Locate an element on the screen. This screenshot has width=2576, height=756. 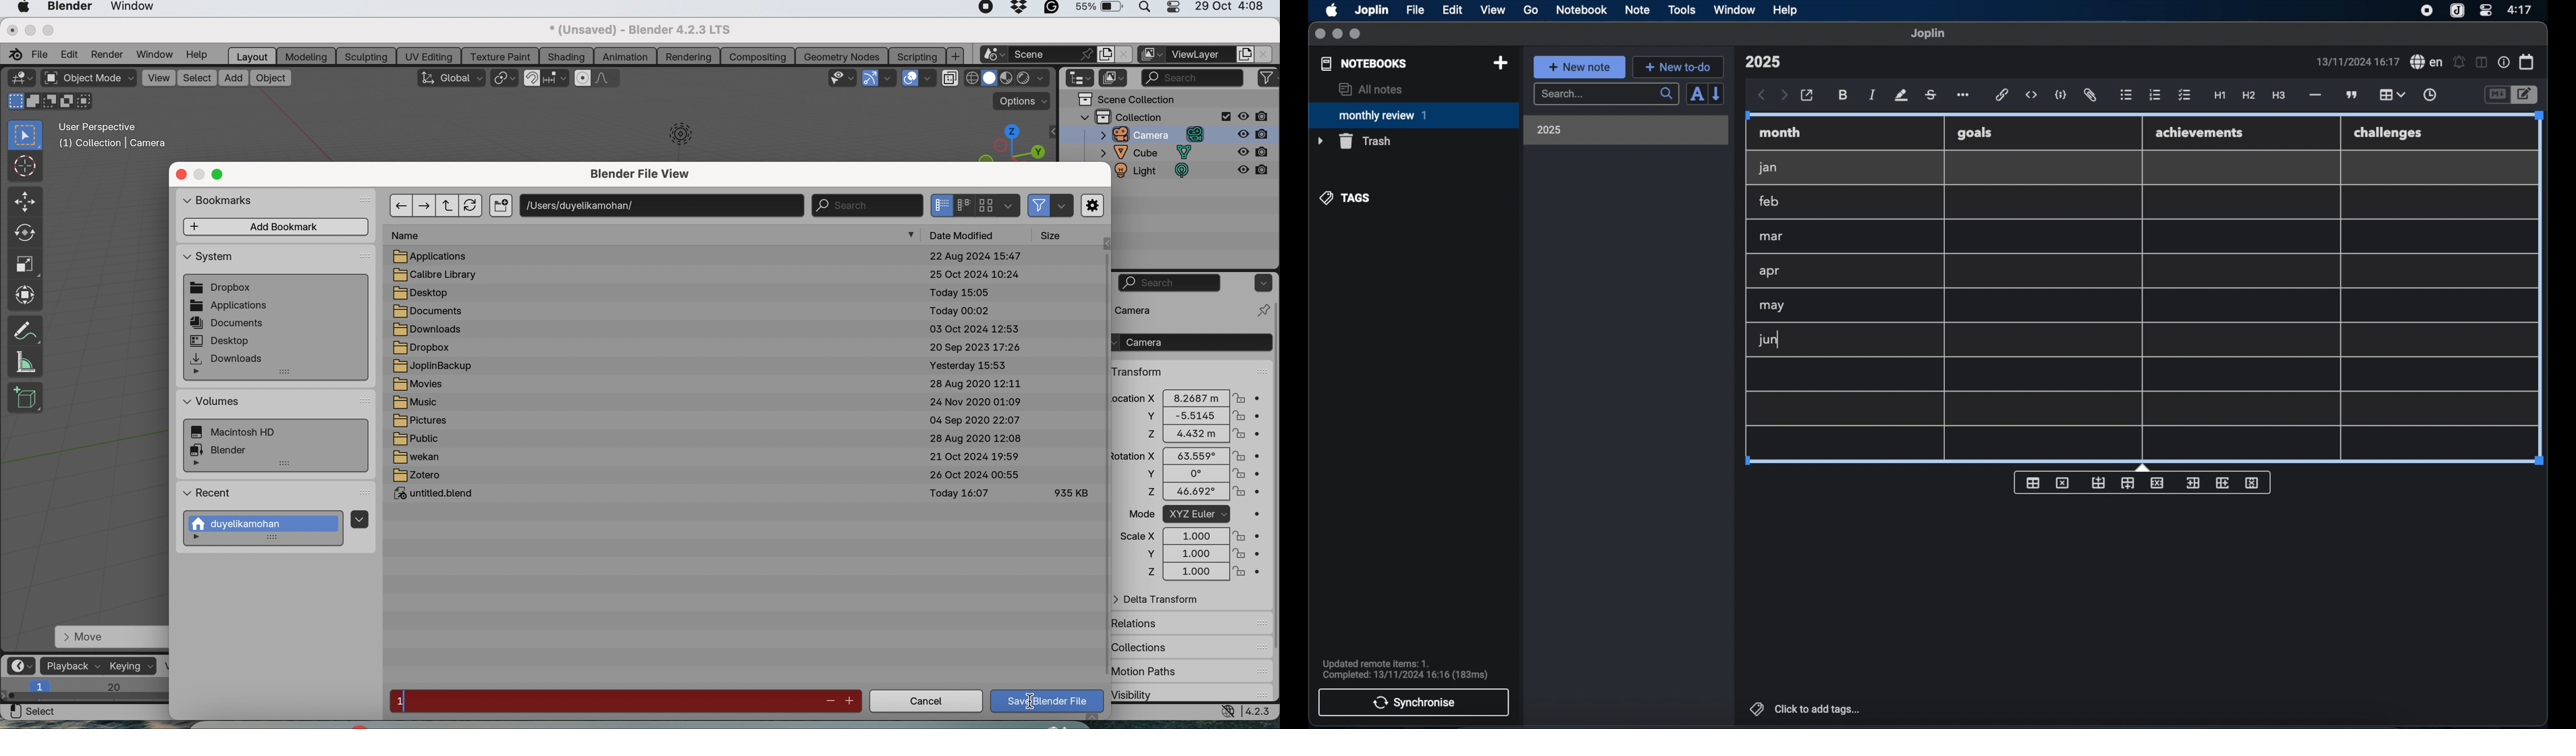
block quotes is located at coordinates (2353, 95).